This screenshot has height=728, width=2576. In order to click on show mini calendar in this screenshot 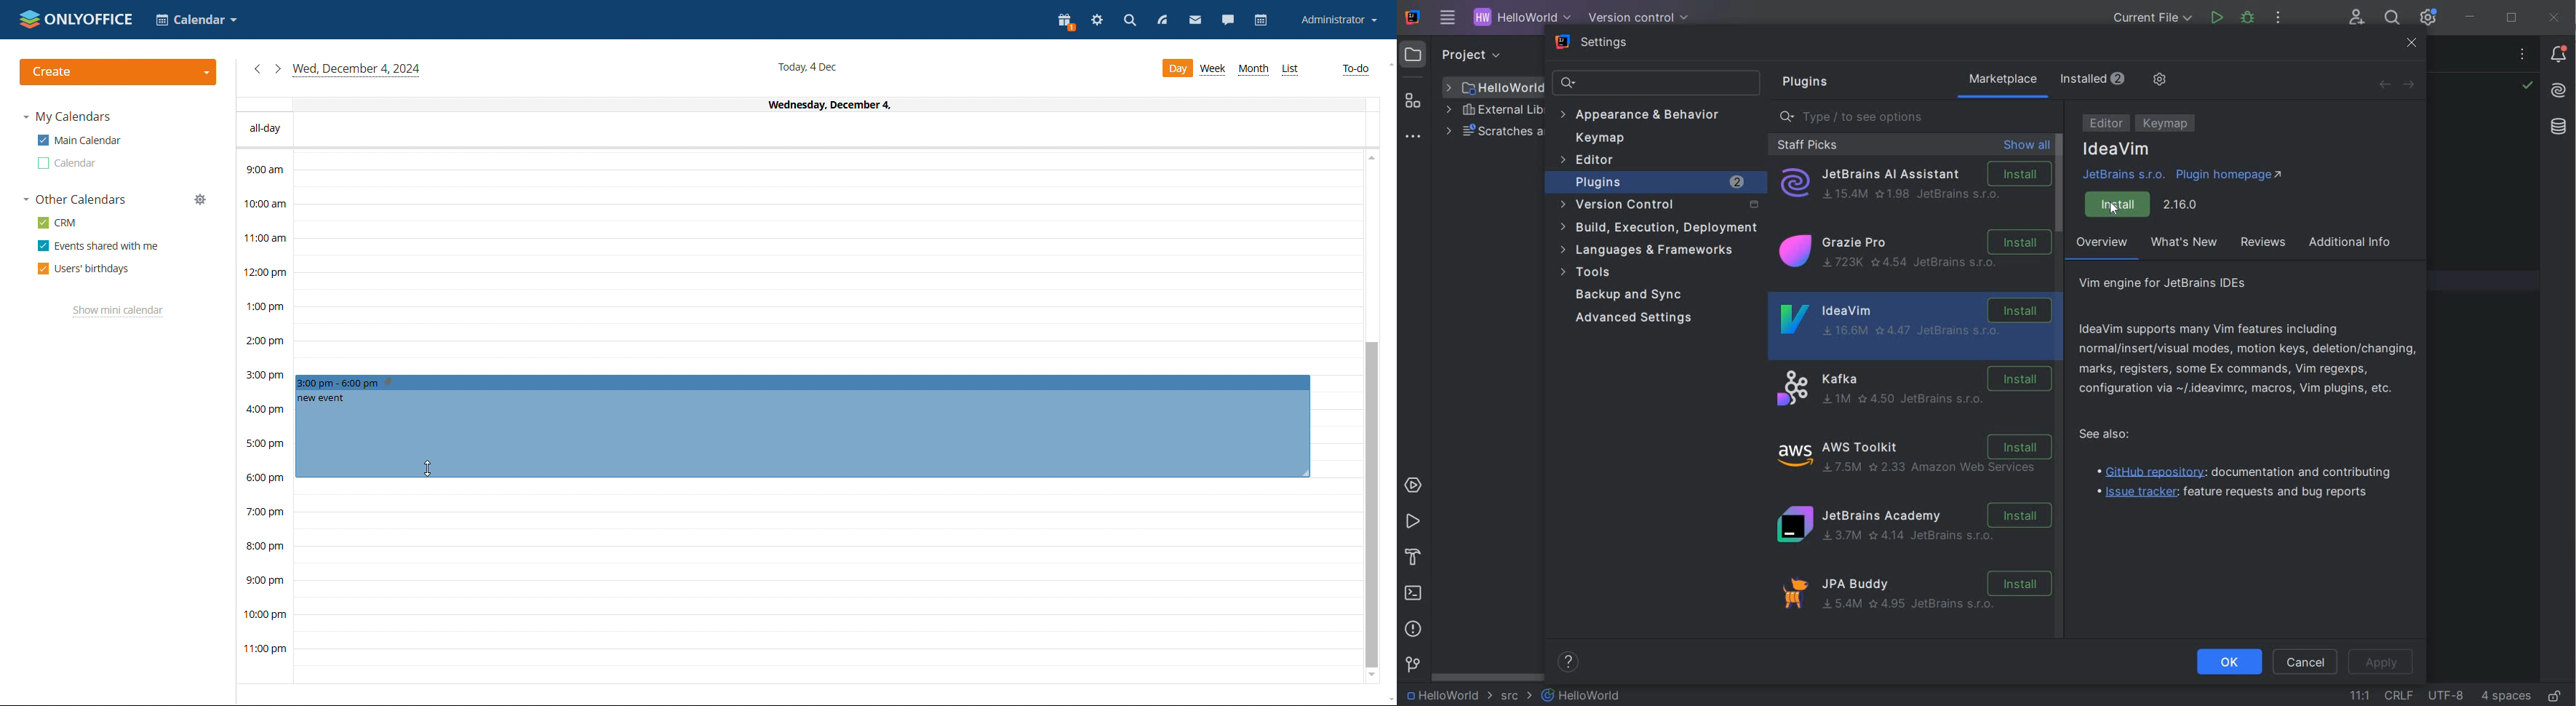, I will do `click(118, 312)`.